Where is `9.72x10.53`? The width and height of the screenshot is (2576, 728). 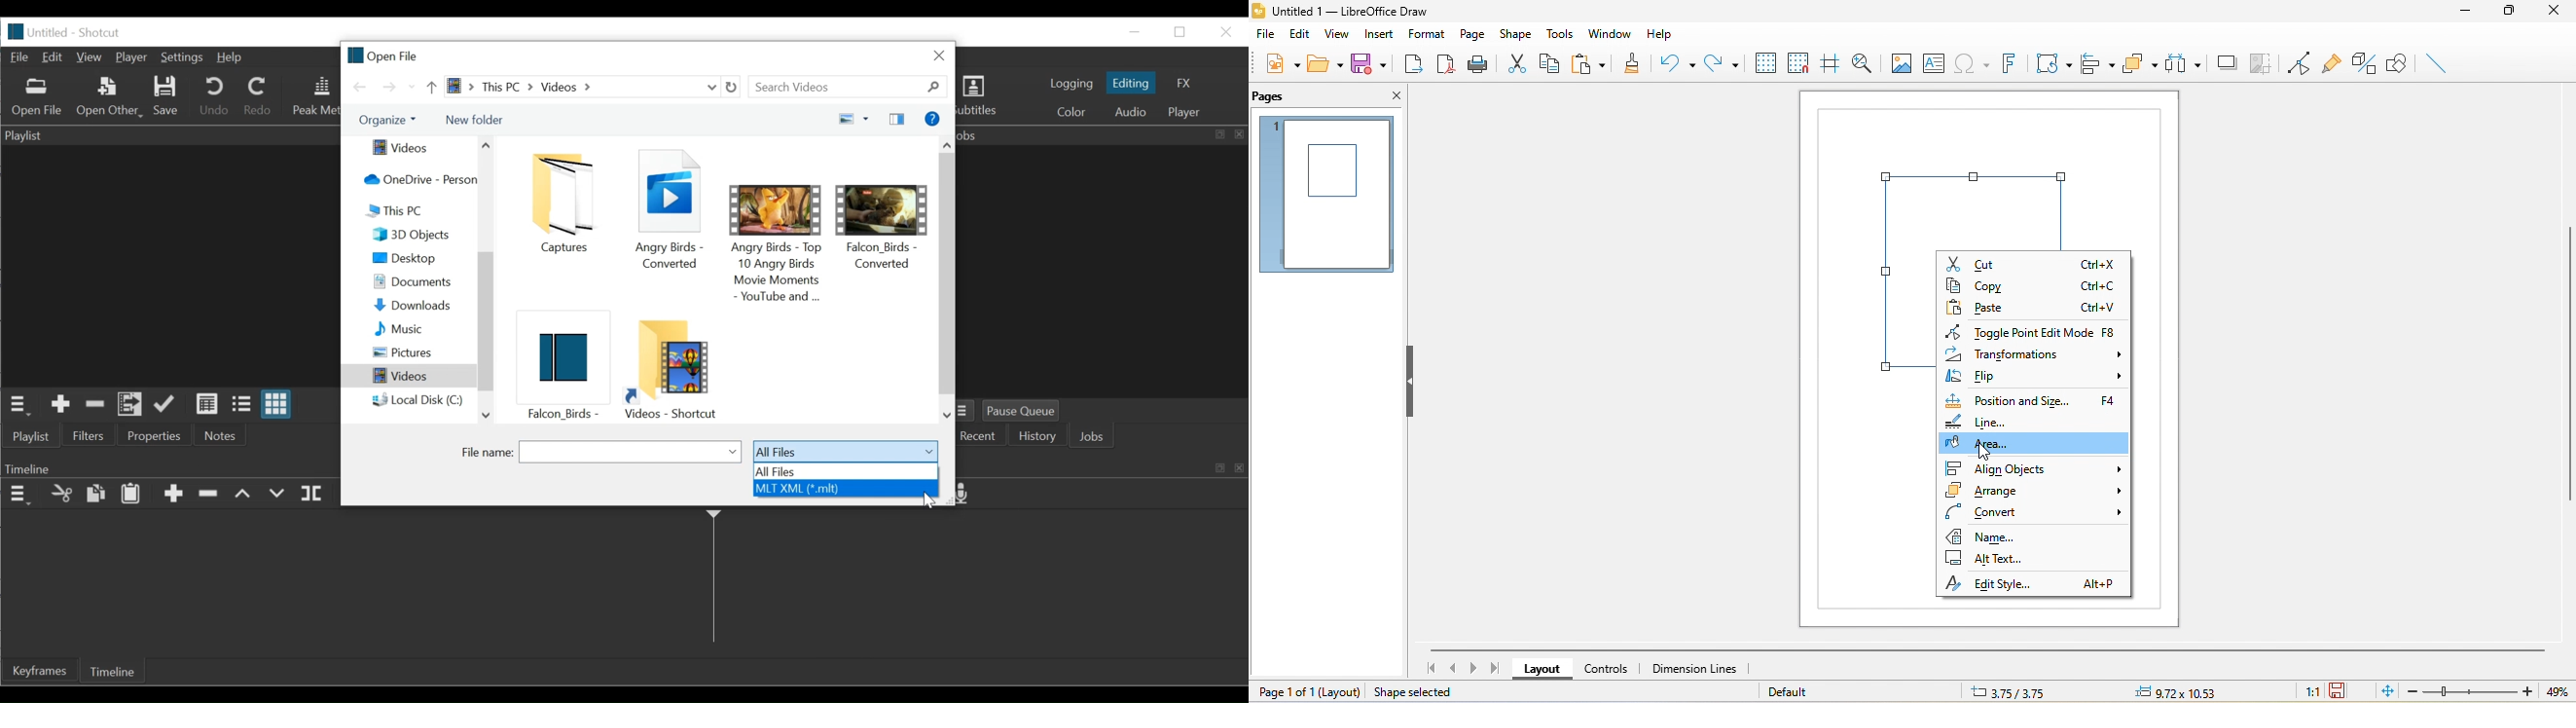 9.72x10.53 is located at coordinates (2181, 693).